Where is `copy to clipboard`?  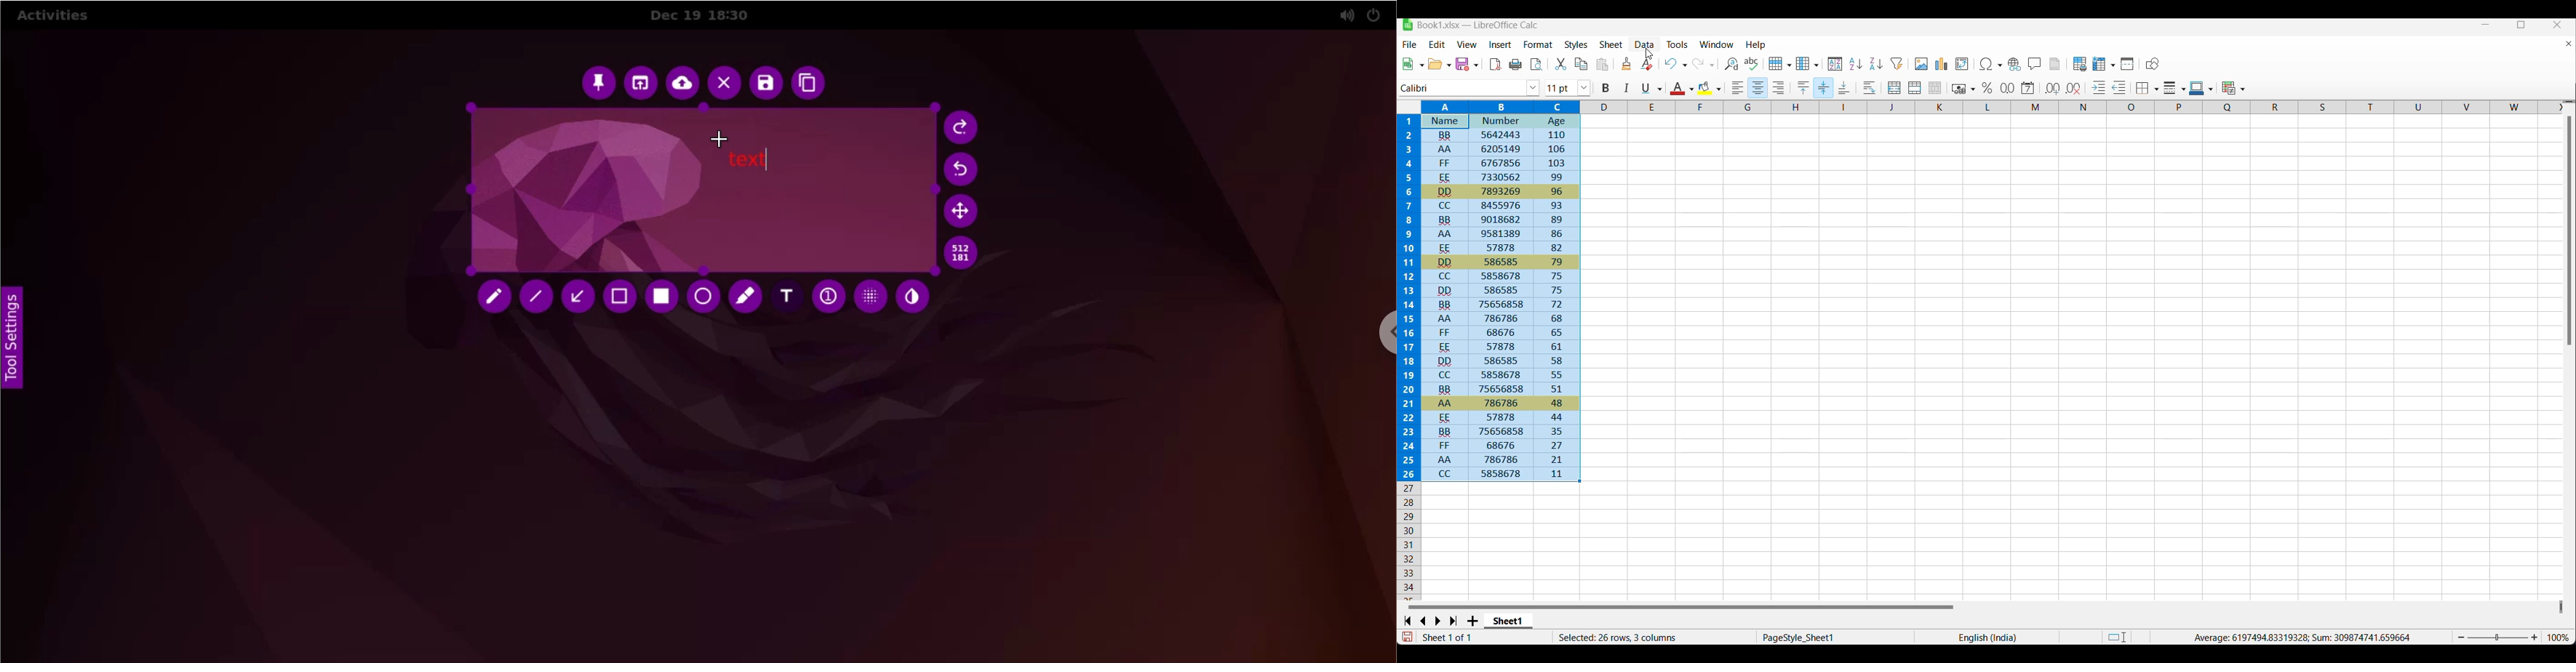 copy to clipboard is located at coordinates (813, 84).